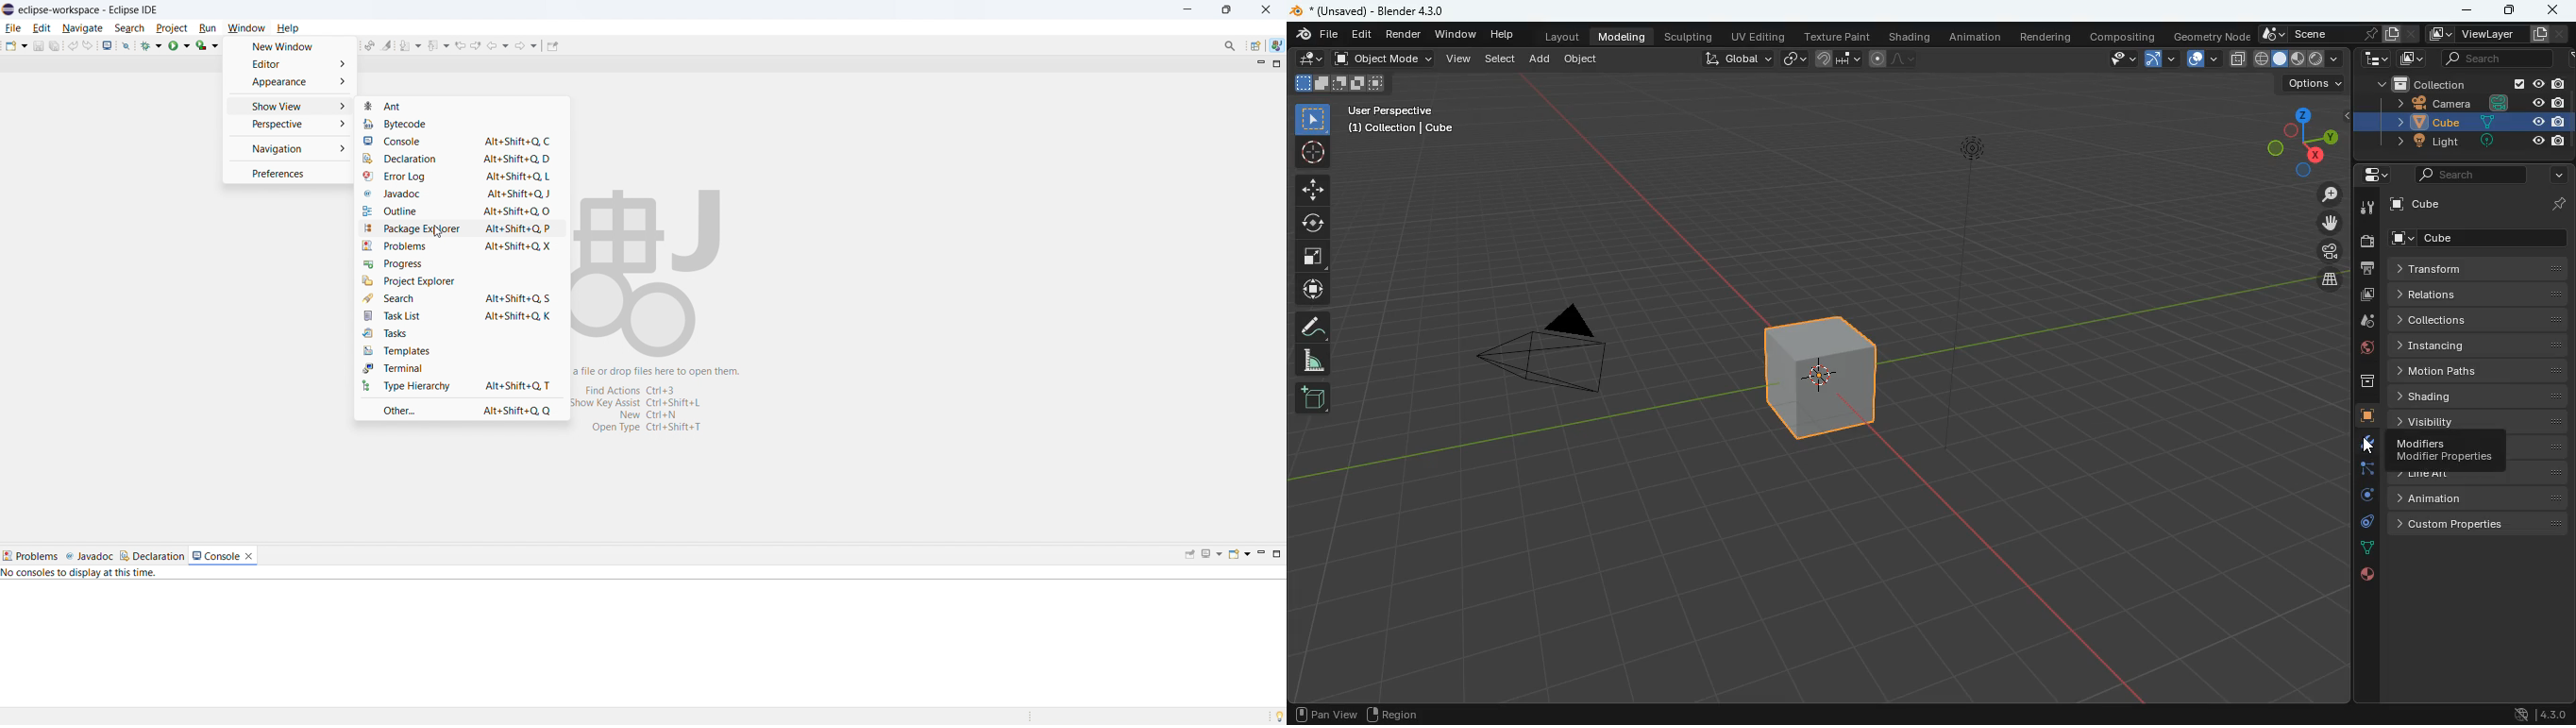  Describe the element at coordinates (2558, 102) in the screenshot. I see `` at that location.